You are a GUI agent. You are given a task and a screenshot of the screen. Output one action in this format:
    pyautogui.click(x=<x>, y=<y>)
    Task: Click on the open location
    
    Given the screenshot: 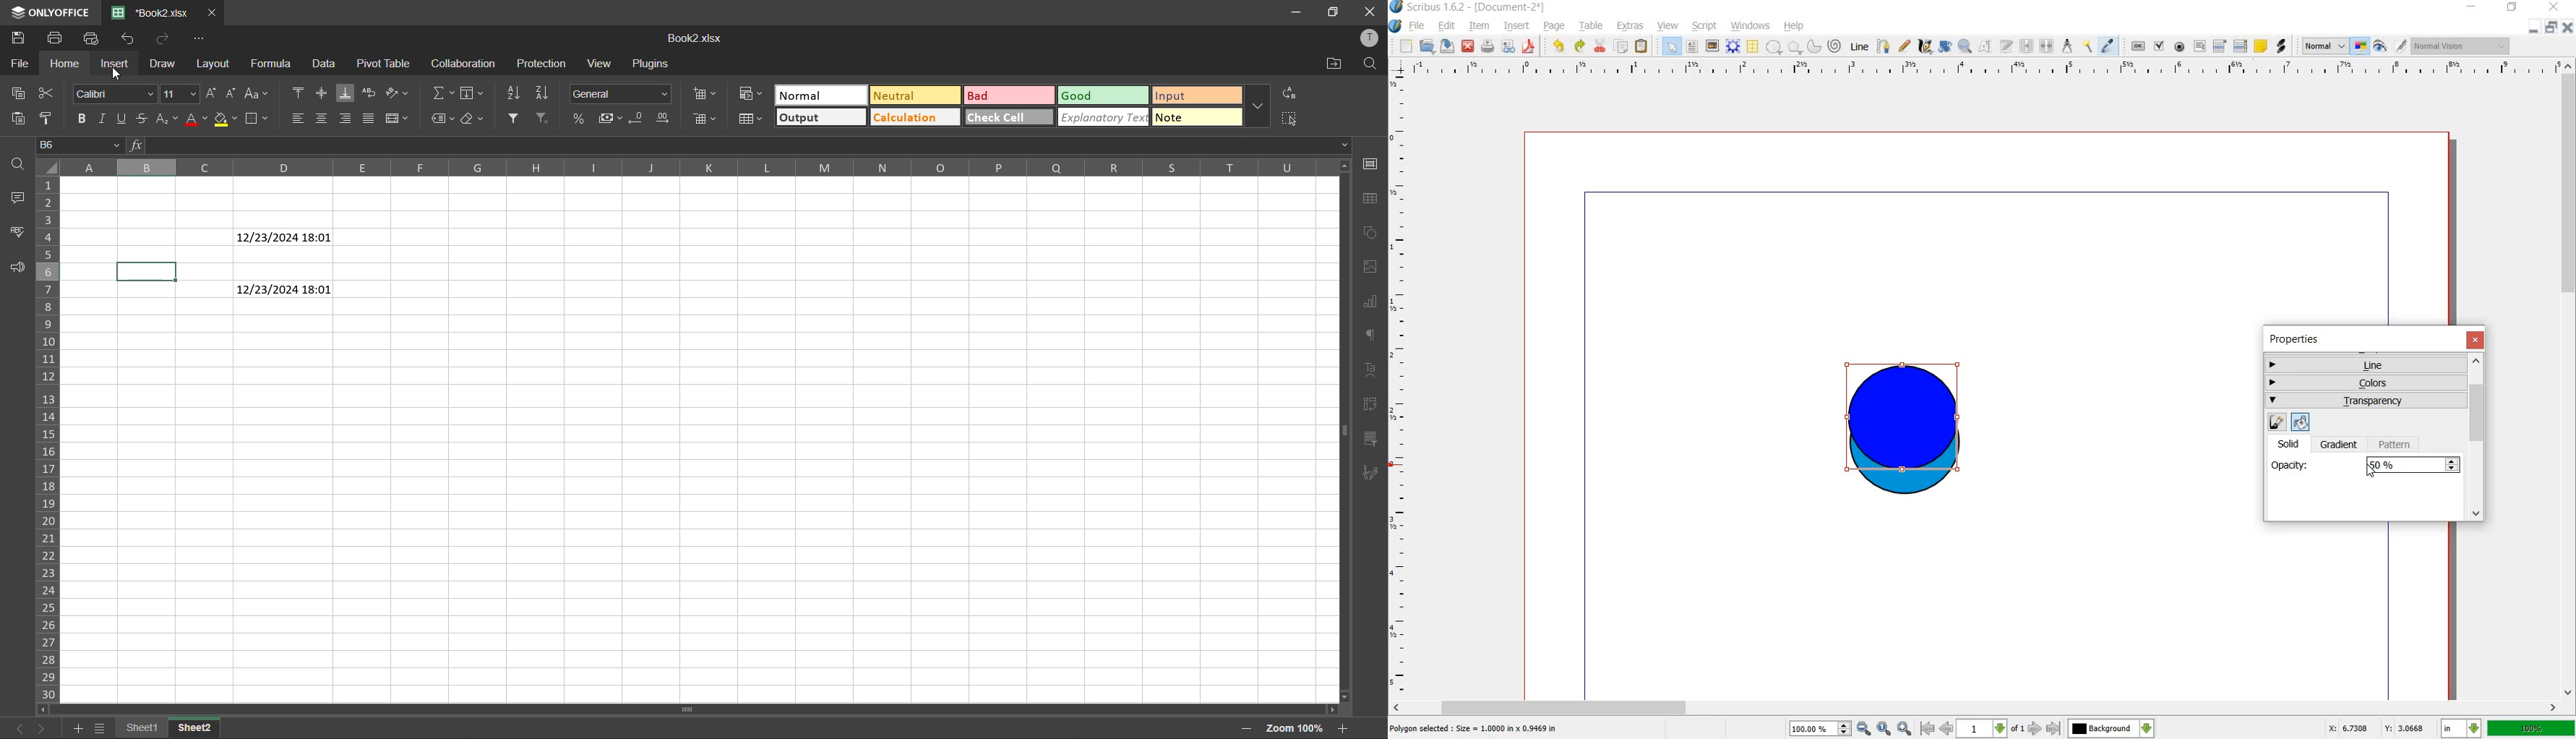 What is the action you would take?
    pyautogui.click(x=1331, y=65)
    